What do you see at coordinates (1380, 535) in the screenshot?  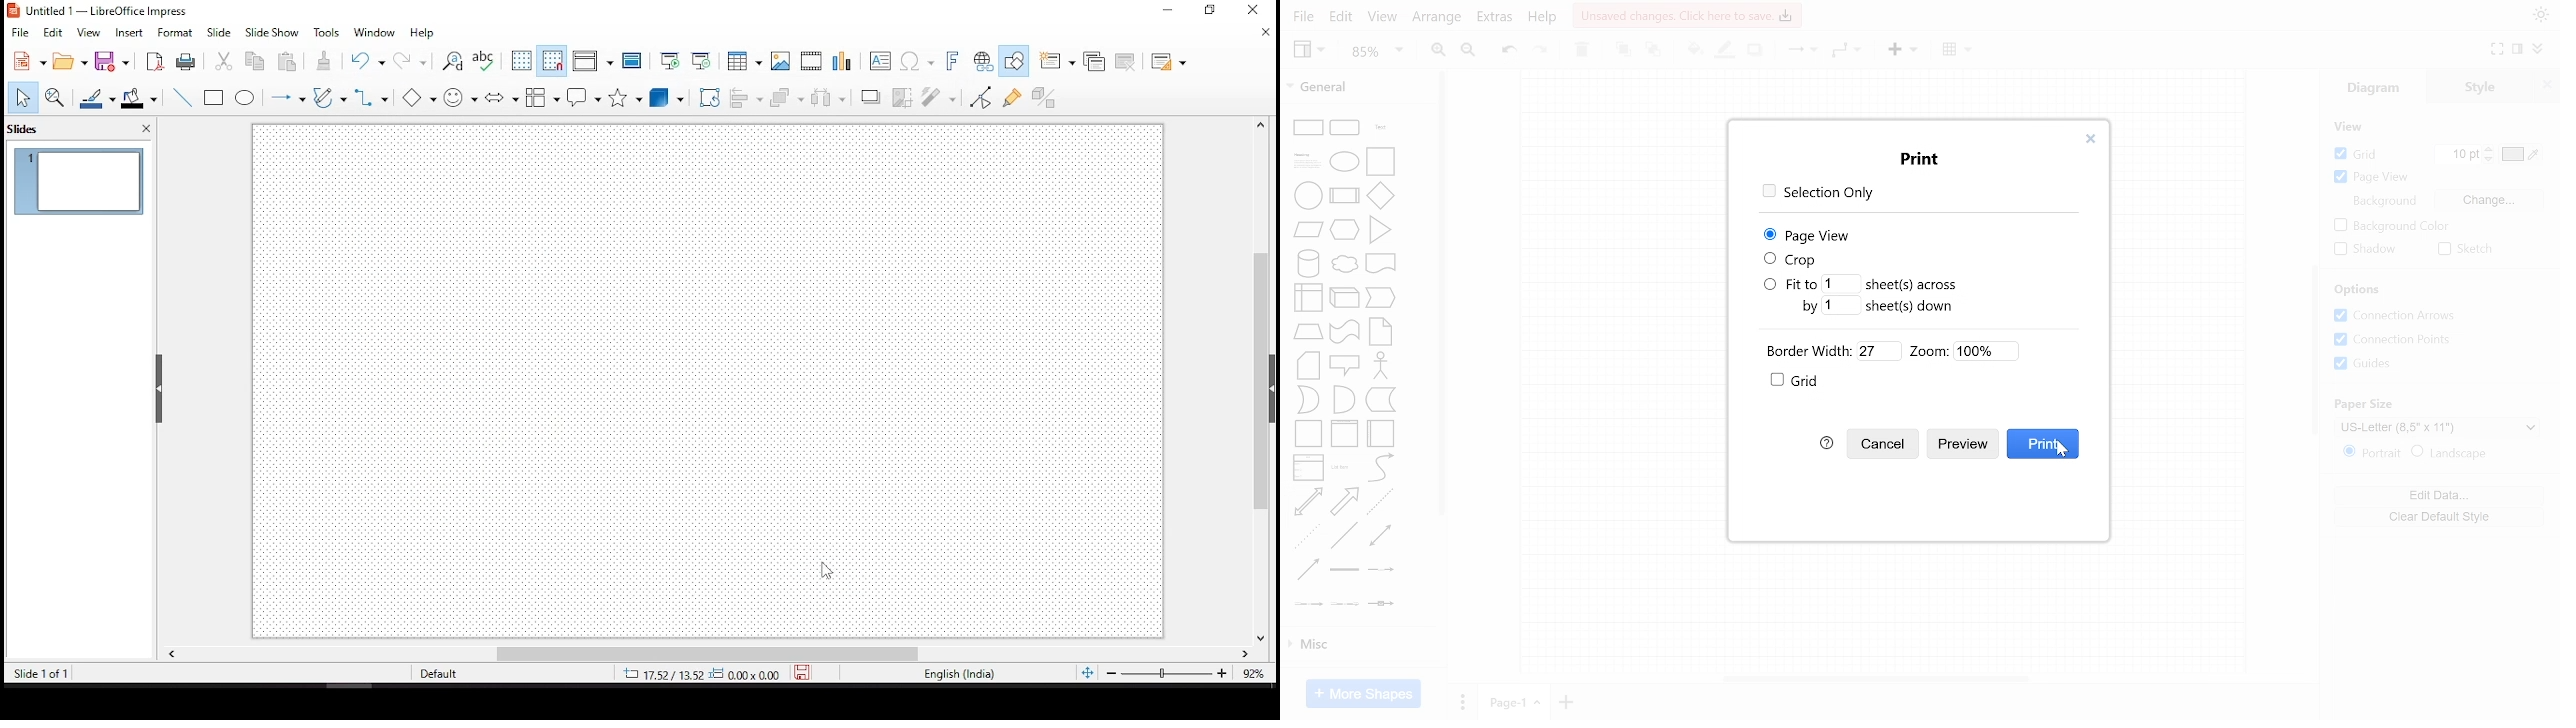 I see `Bidirectional connector` at bounding box center [1380, 535].